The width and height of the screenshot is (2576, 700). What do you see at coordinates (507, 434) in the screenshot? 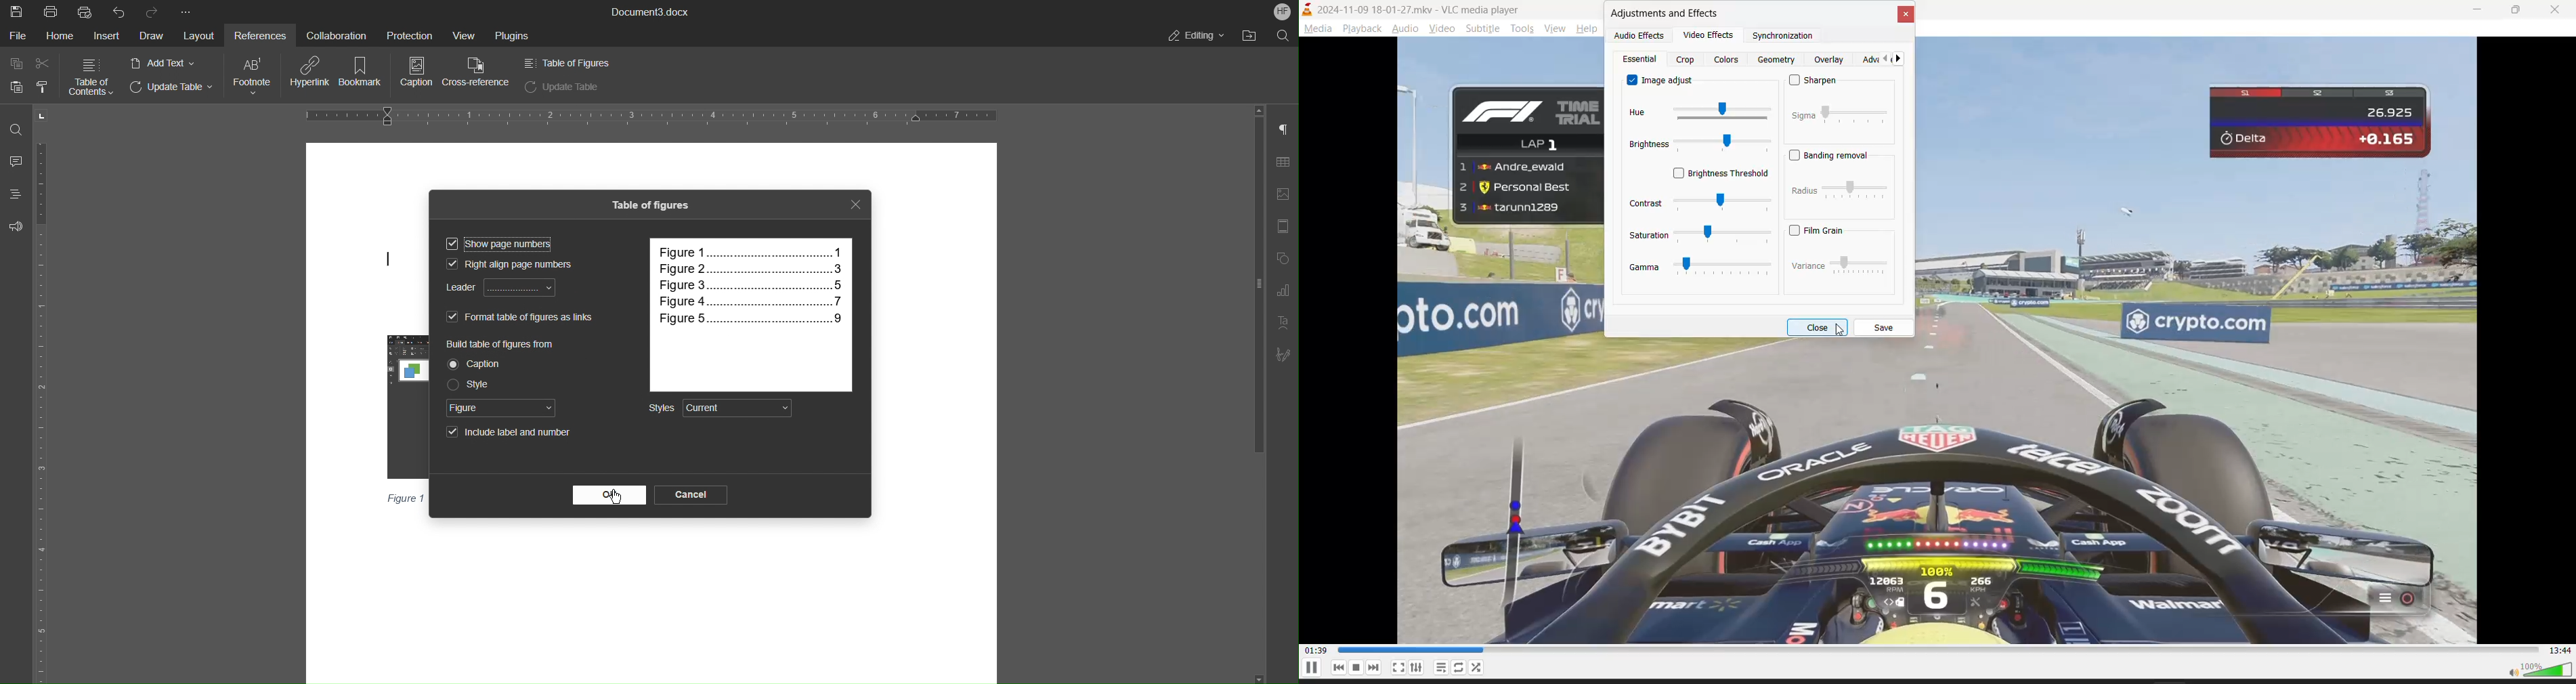
I see `Include label and number` at bounding box center [507, 434].